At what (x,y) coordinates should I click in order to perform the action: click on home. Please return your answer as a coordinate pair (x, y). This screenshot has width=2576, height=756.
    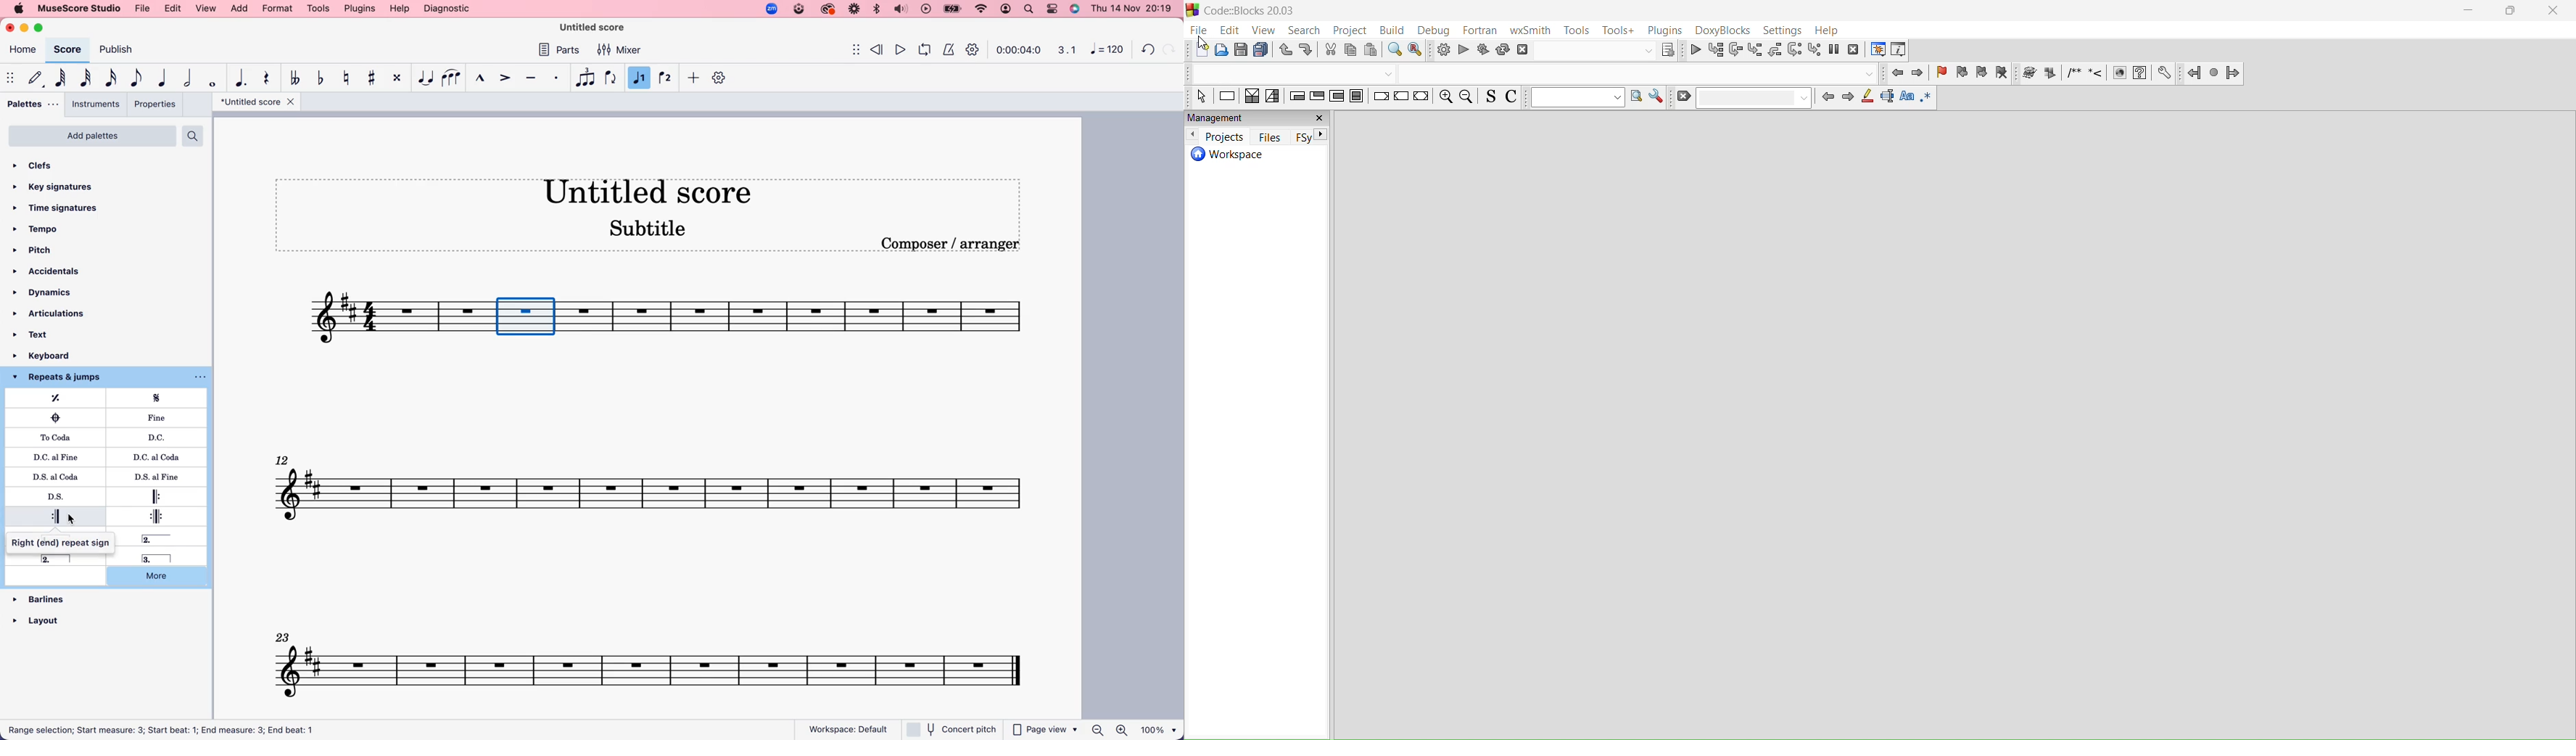
    Looking at the image, I should click on (23, 51).